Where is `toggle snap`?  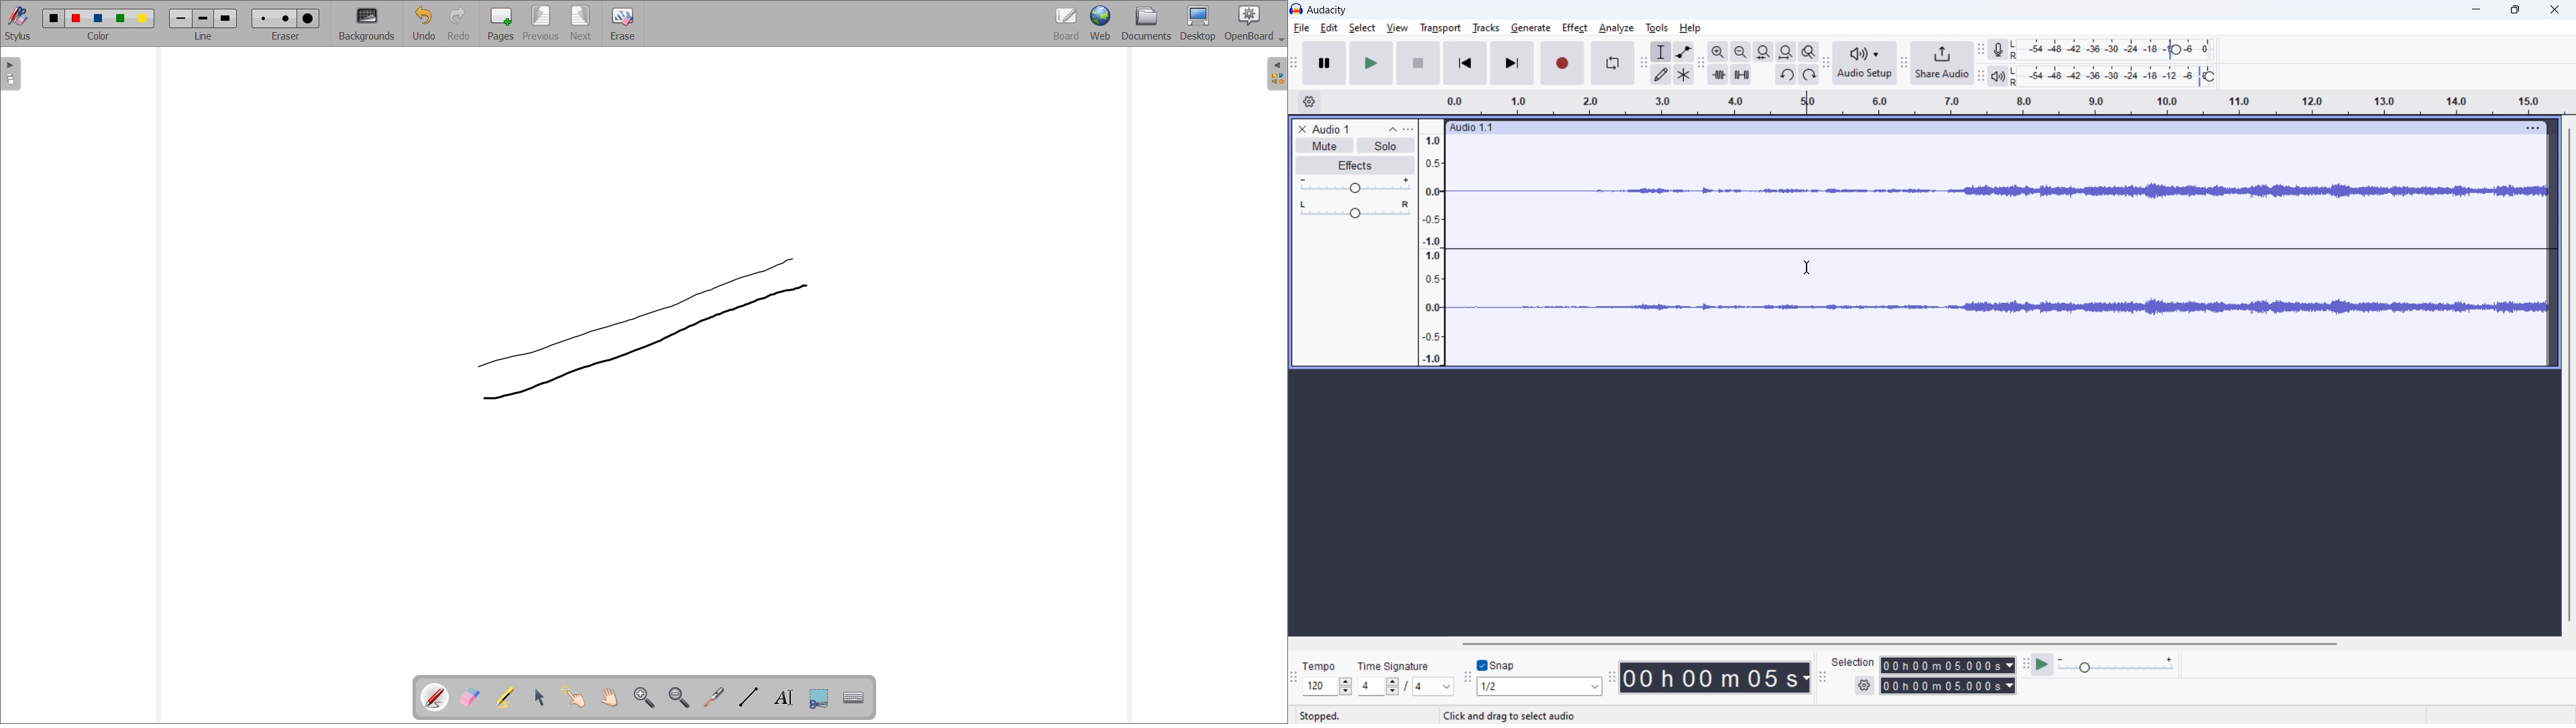 toggle snap is located at coordinates (1495, 665).